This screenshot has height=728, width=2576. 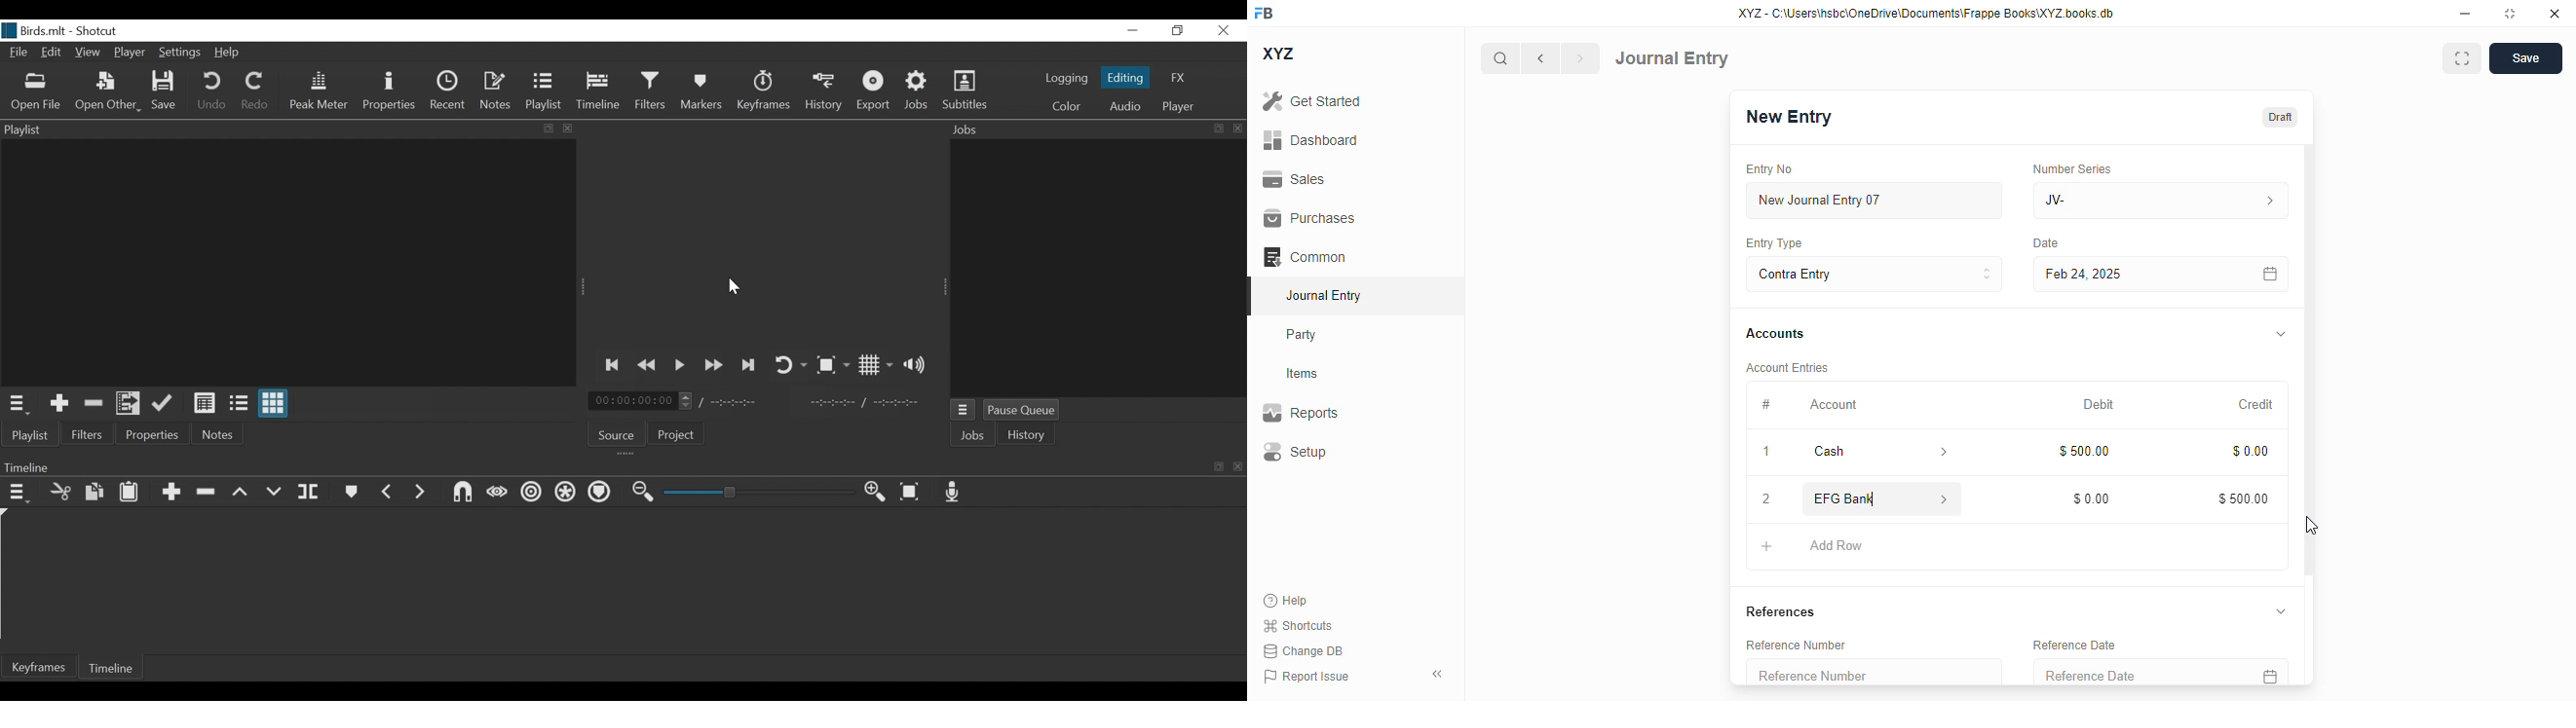 What do you see at coordinates (1767, 453) in the screenshot?
I see `1` at bounding box center [1767, 453].